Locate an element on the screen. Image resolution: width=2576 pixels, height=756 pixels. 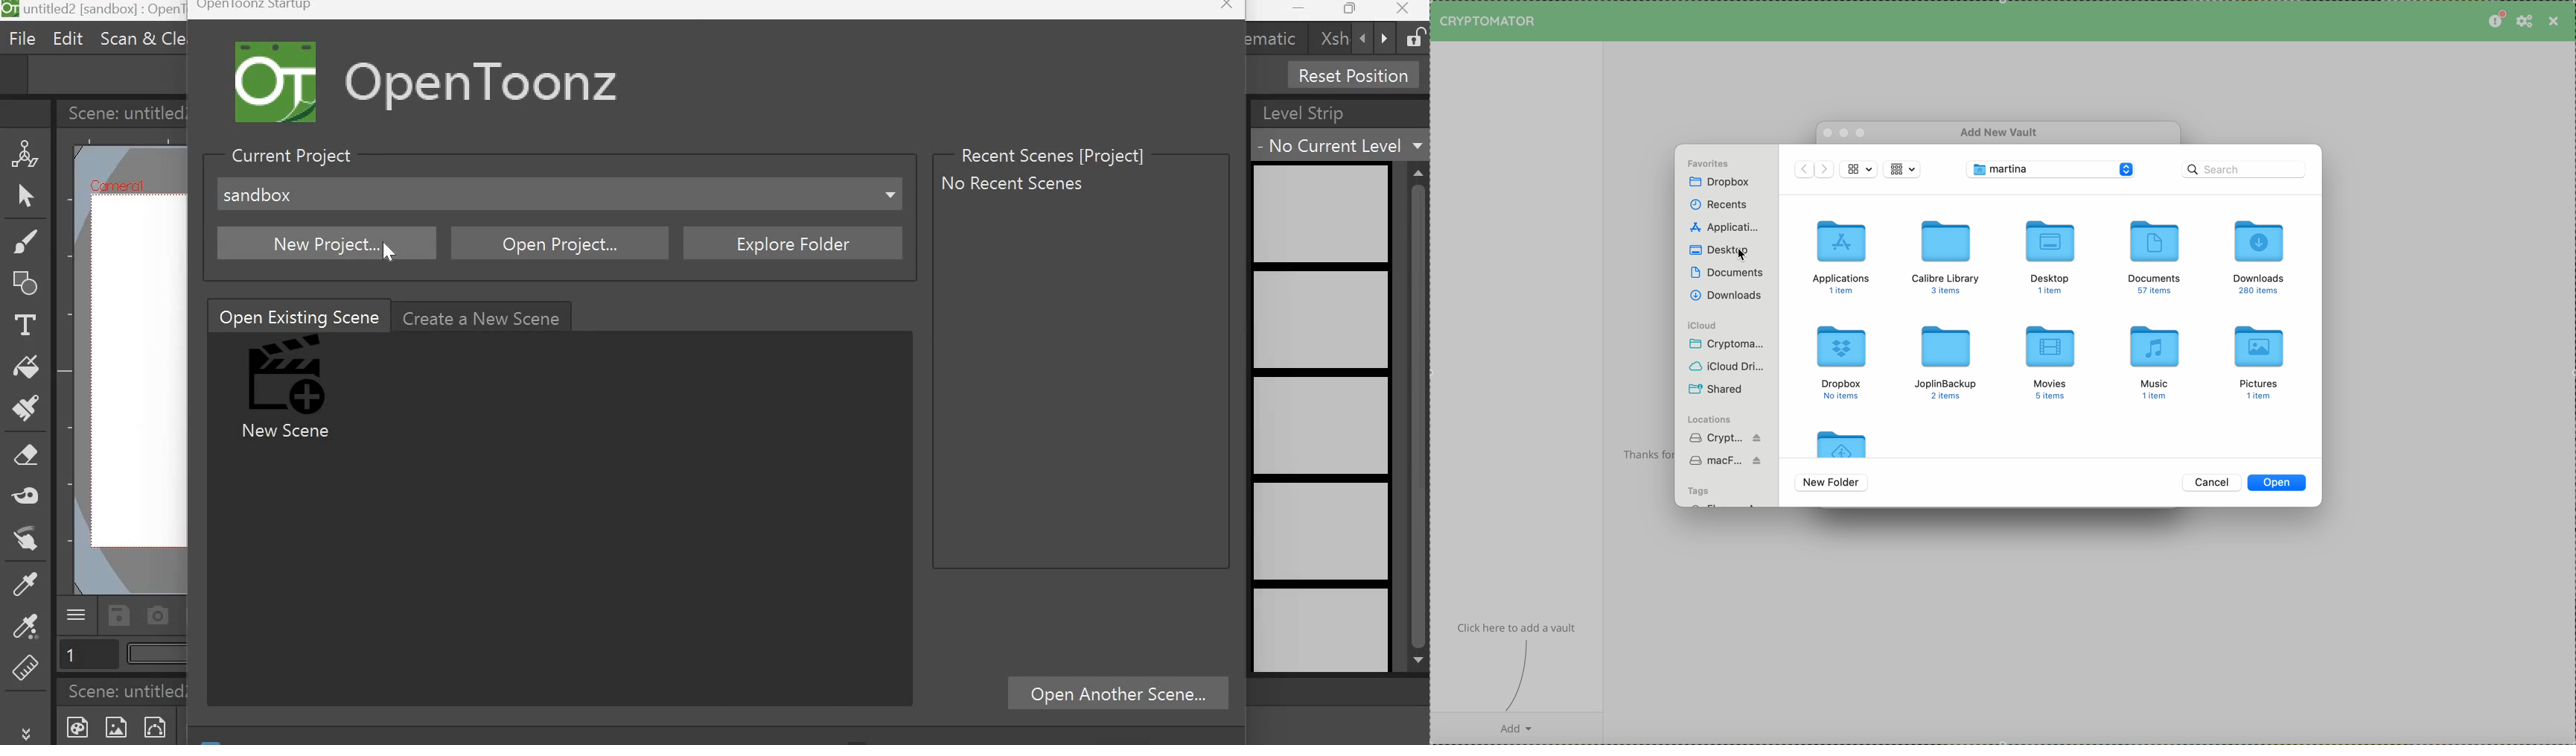
picturesd is located at coordinates (2261, 363).